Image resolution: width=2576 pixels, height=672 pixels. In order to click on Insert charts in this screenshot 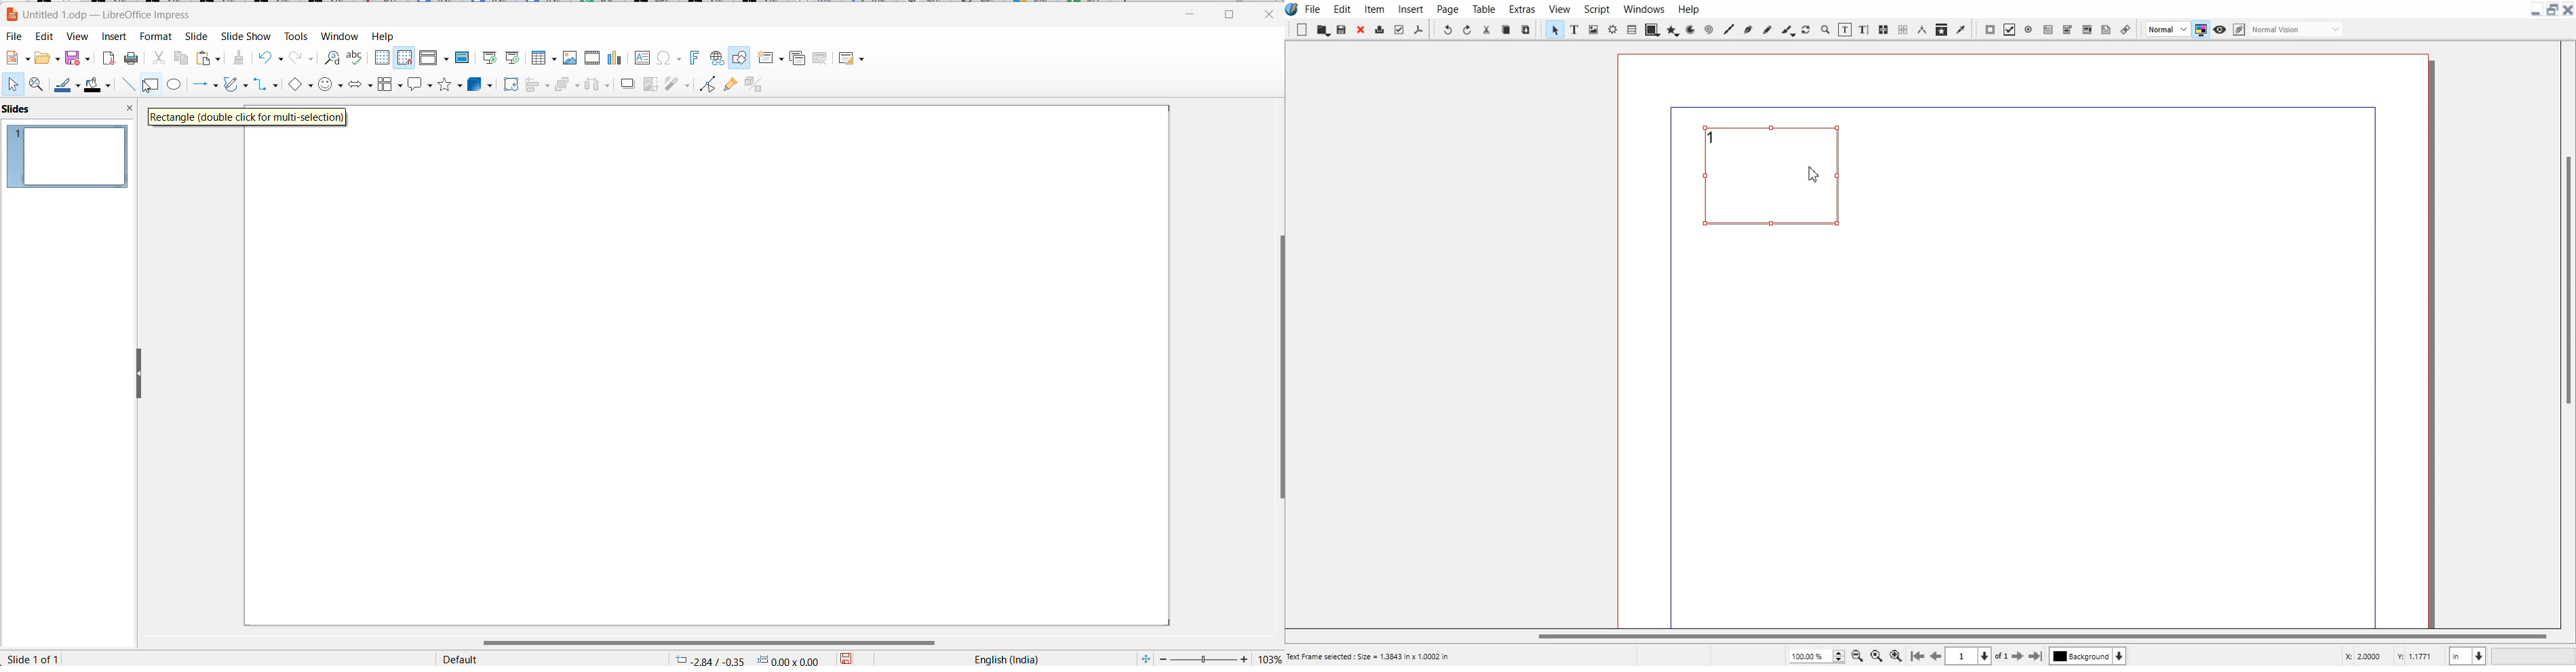, I will do `click(617, 58)`.